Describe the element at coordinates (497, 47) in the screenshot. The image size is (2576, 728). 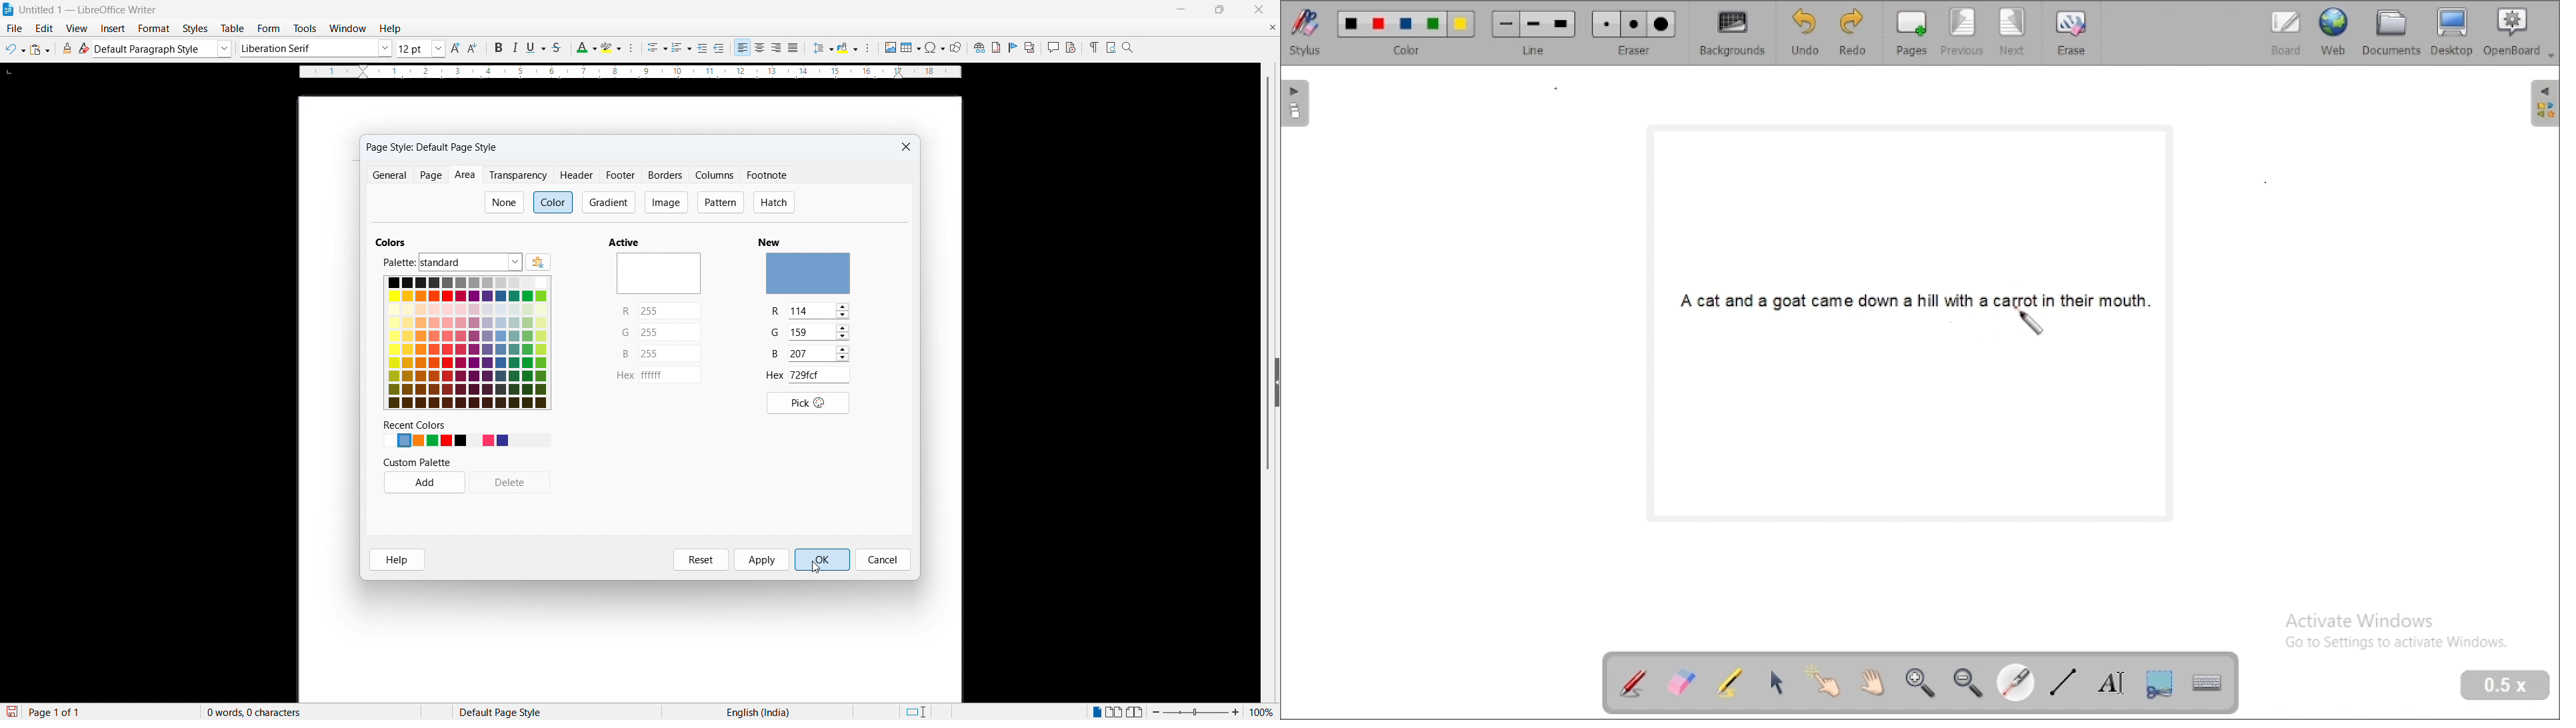
I see `Bold ` at that location.